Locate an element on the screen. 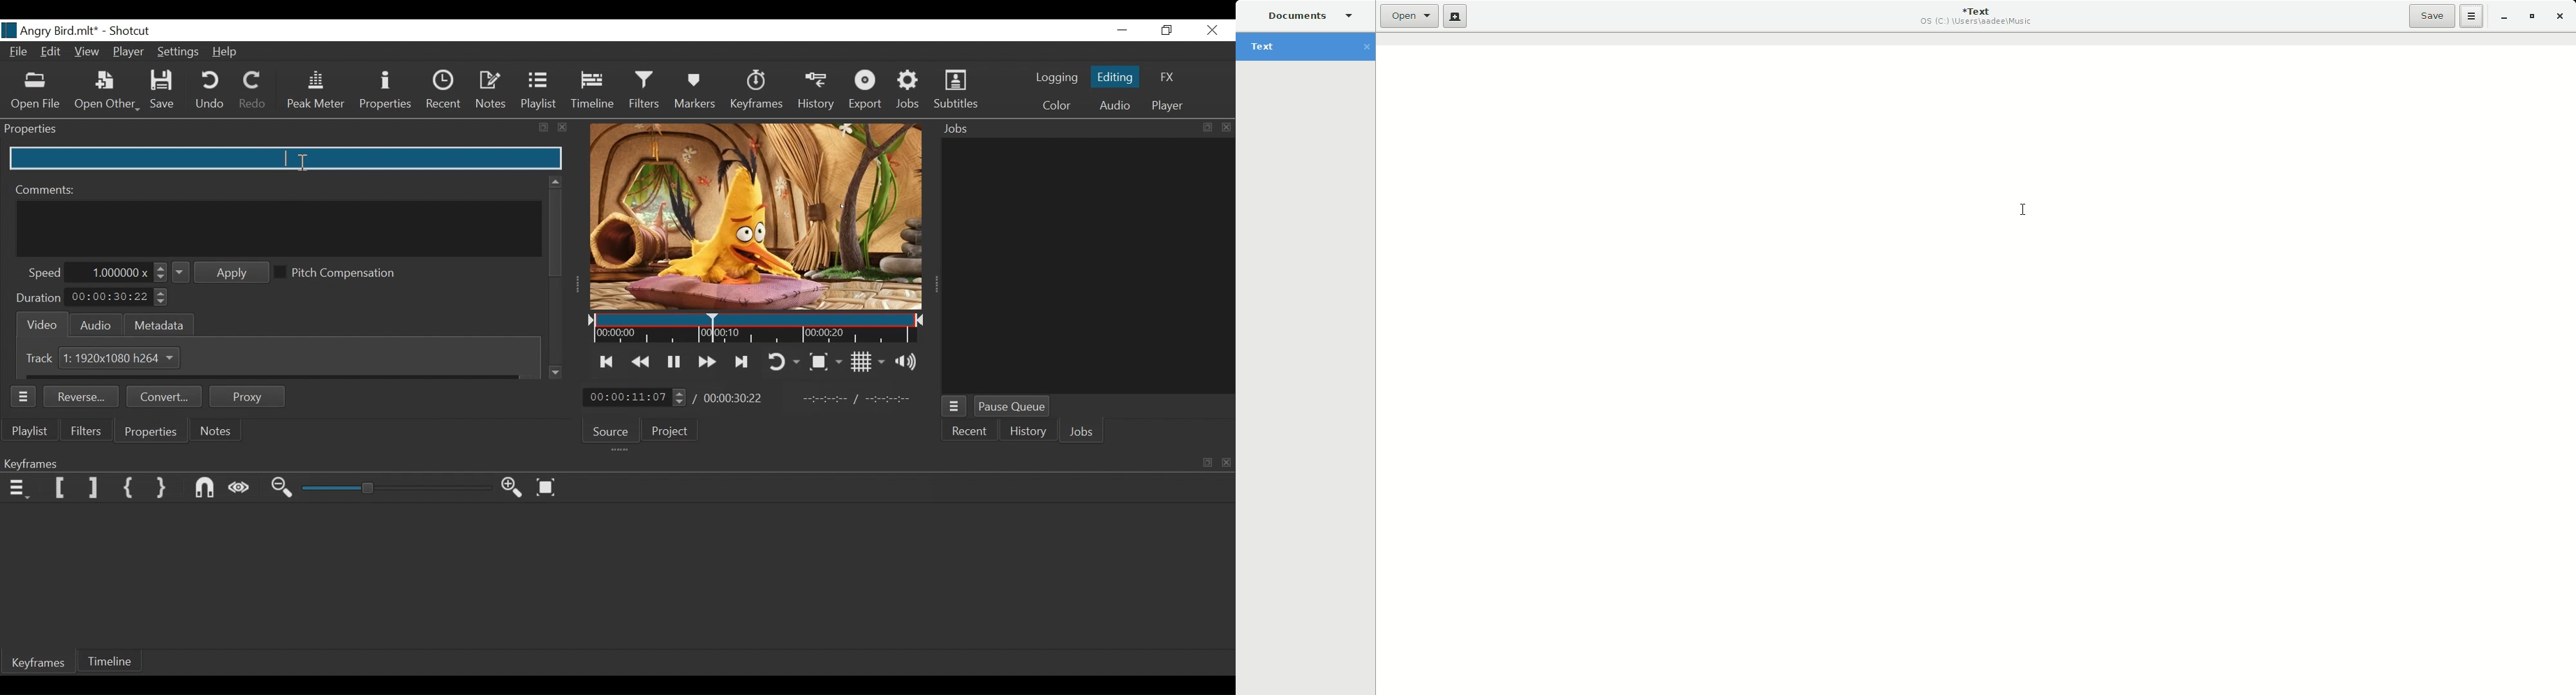  File name is located at coordinates (50, 30).